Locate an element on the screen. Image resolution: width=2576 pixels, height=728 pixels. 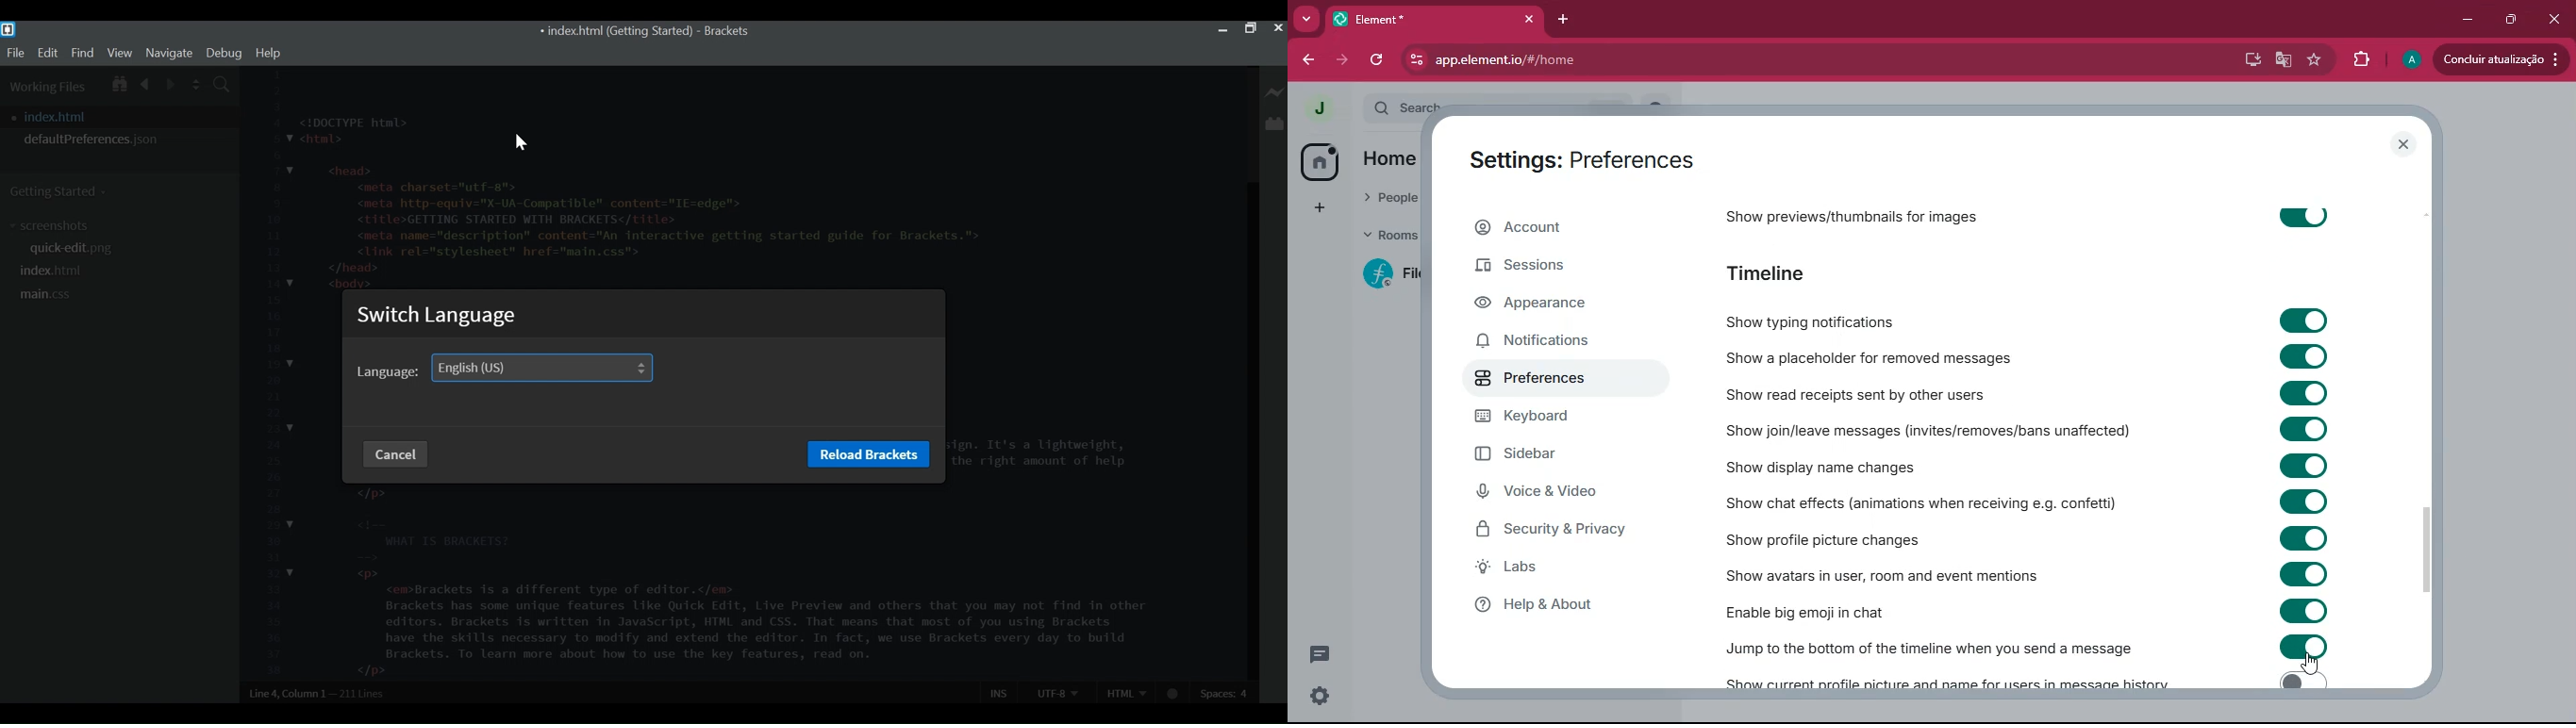
toggle on  is located at coordinates (2300, 354).